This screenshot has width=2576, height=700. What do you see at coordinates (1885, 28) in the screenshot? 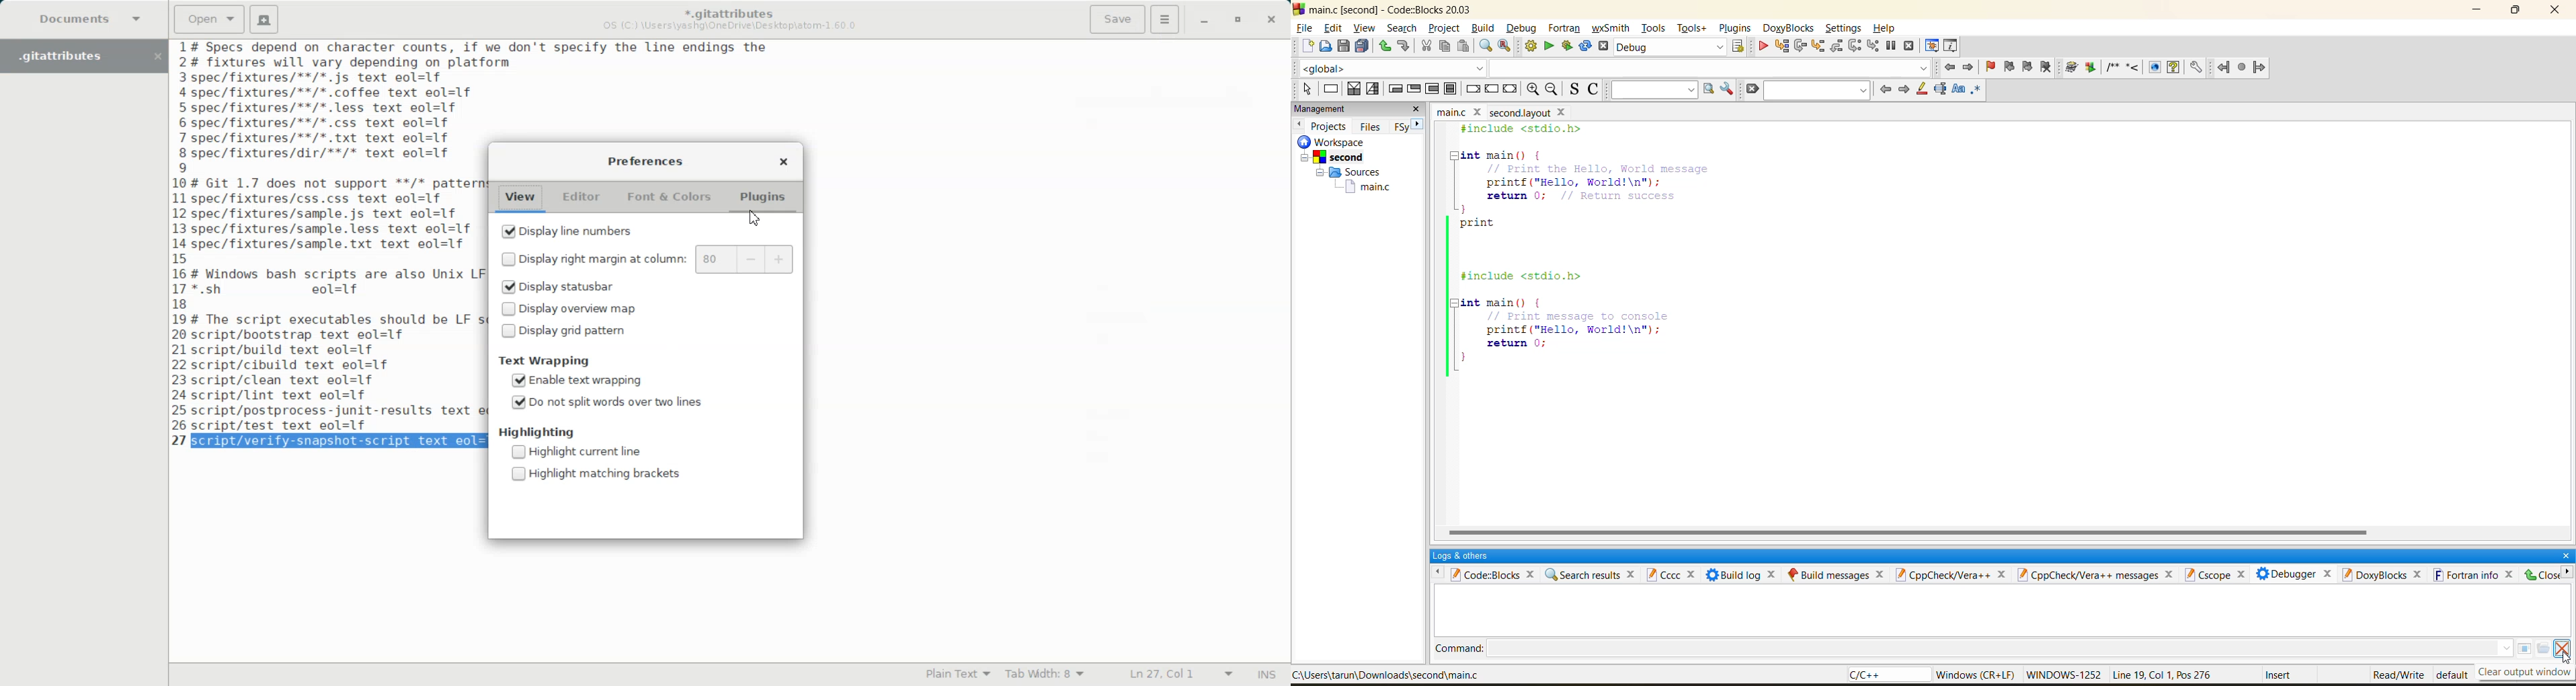
I see `help` at bounding box center [1885, 28].